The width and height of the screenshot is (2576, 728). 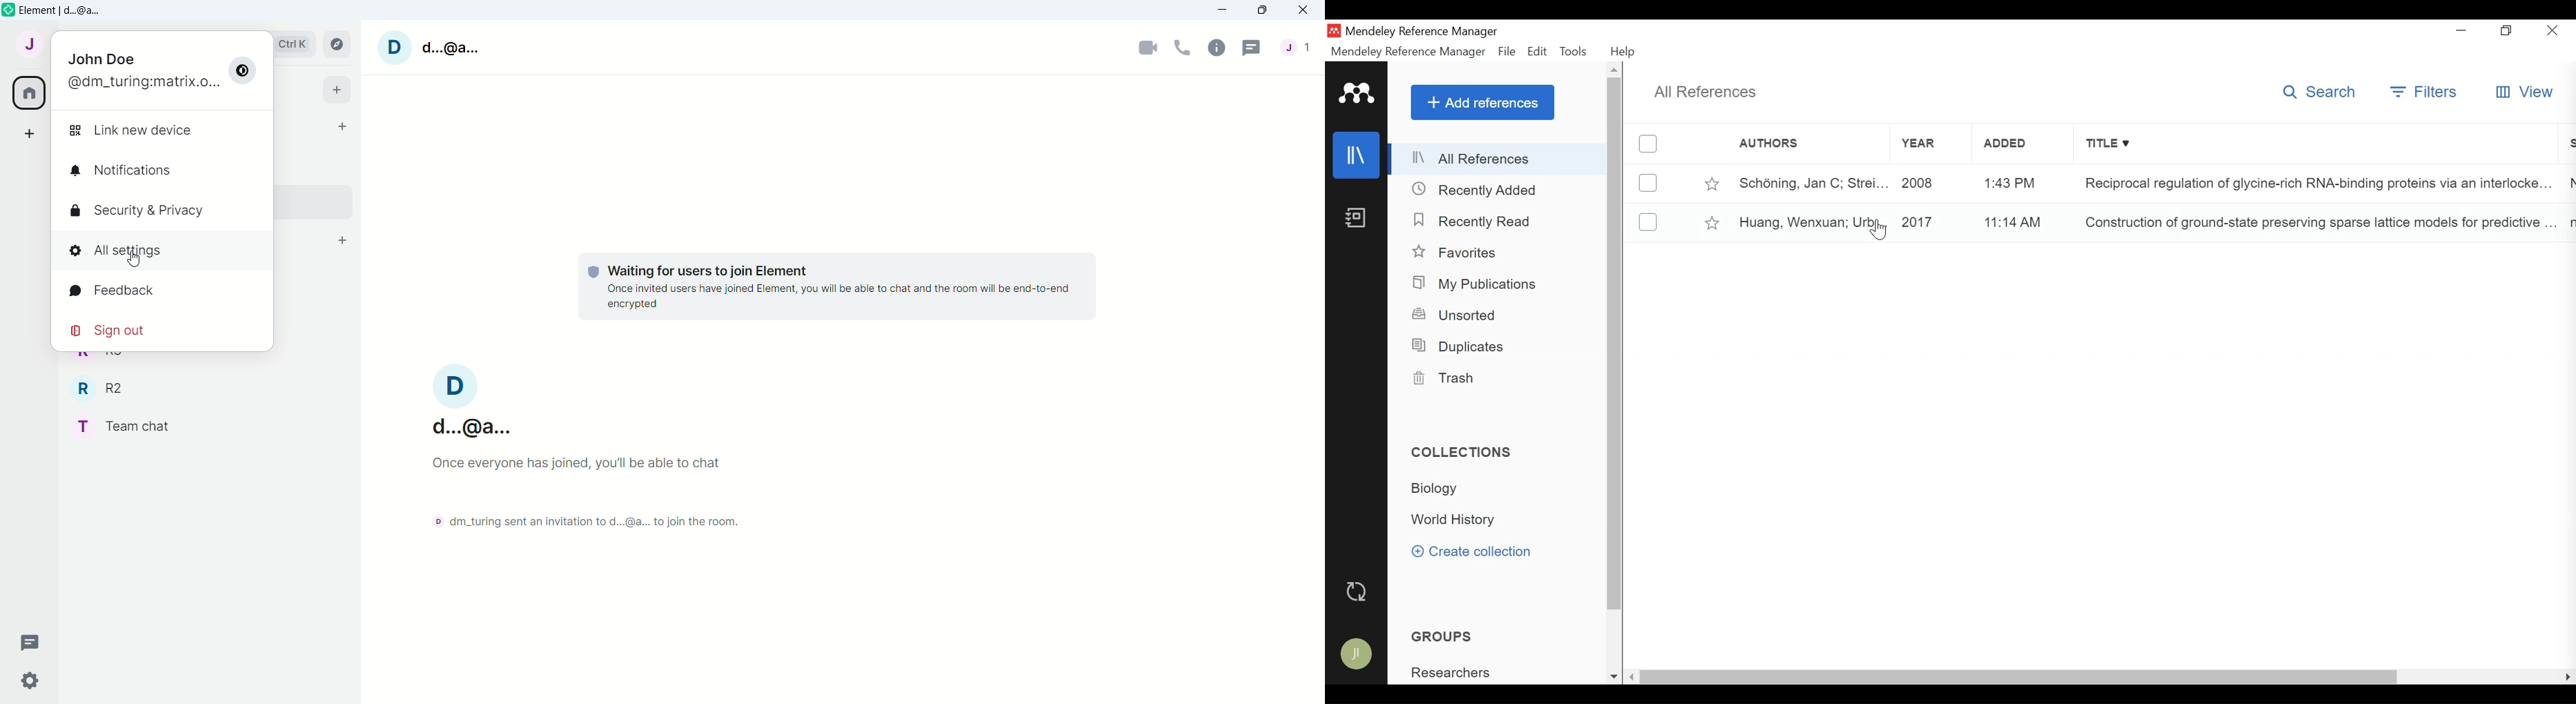 I want to click on Author, so click(x=1808, y=183).